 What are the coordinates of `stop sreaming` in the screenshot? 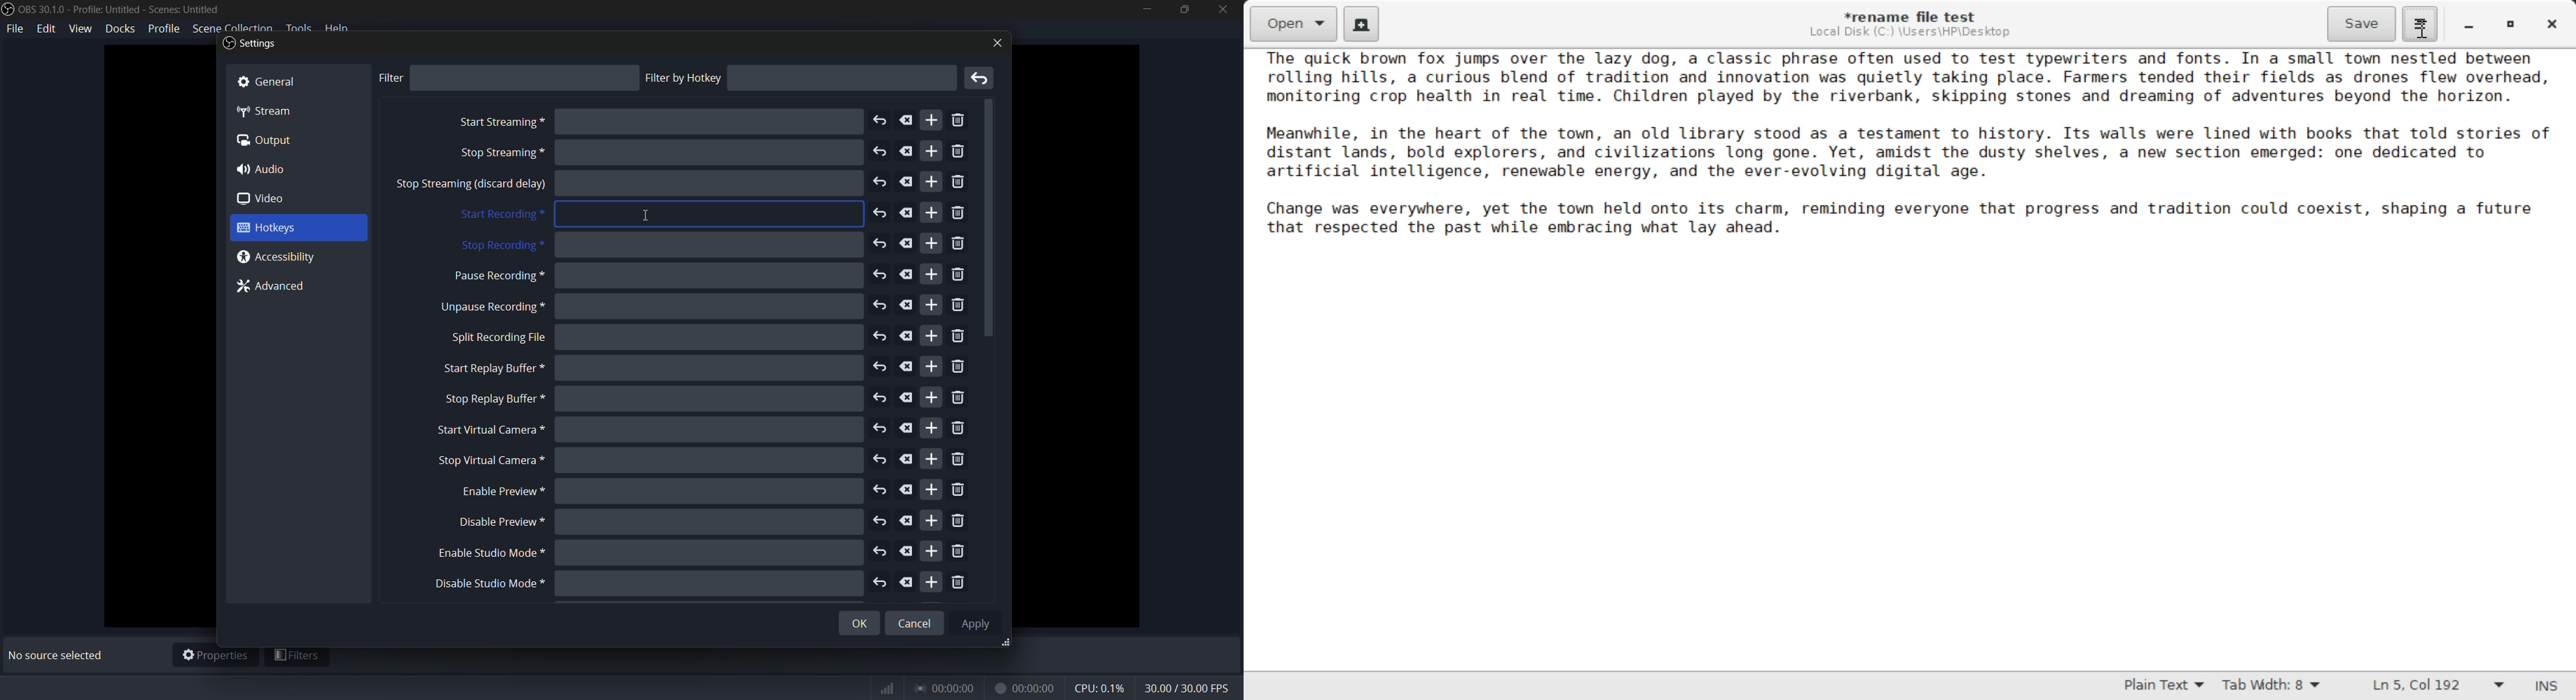 It's located at (471, 185).